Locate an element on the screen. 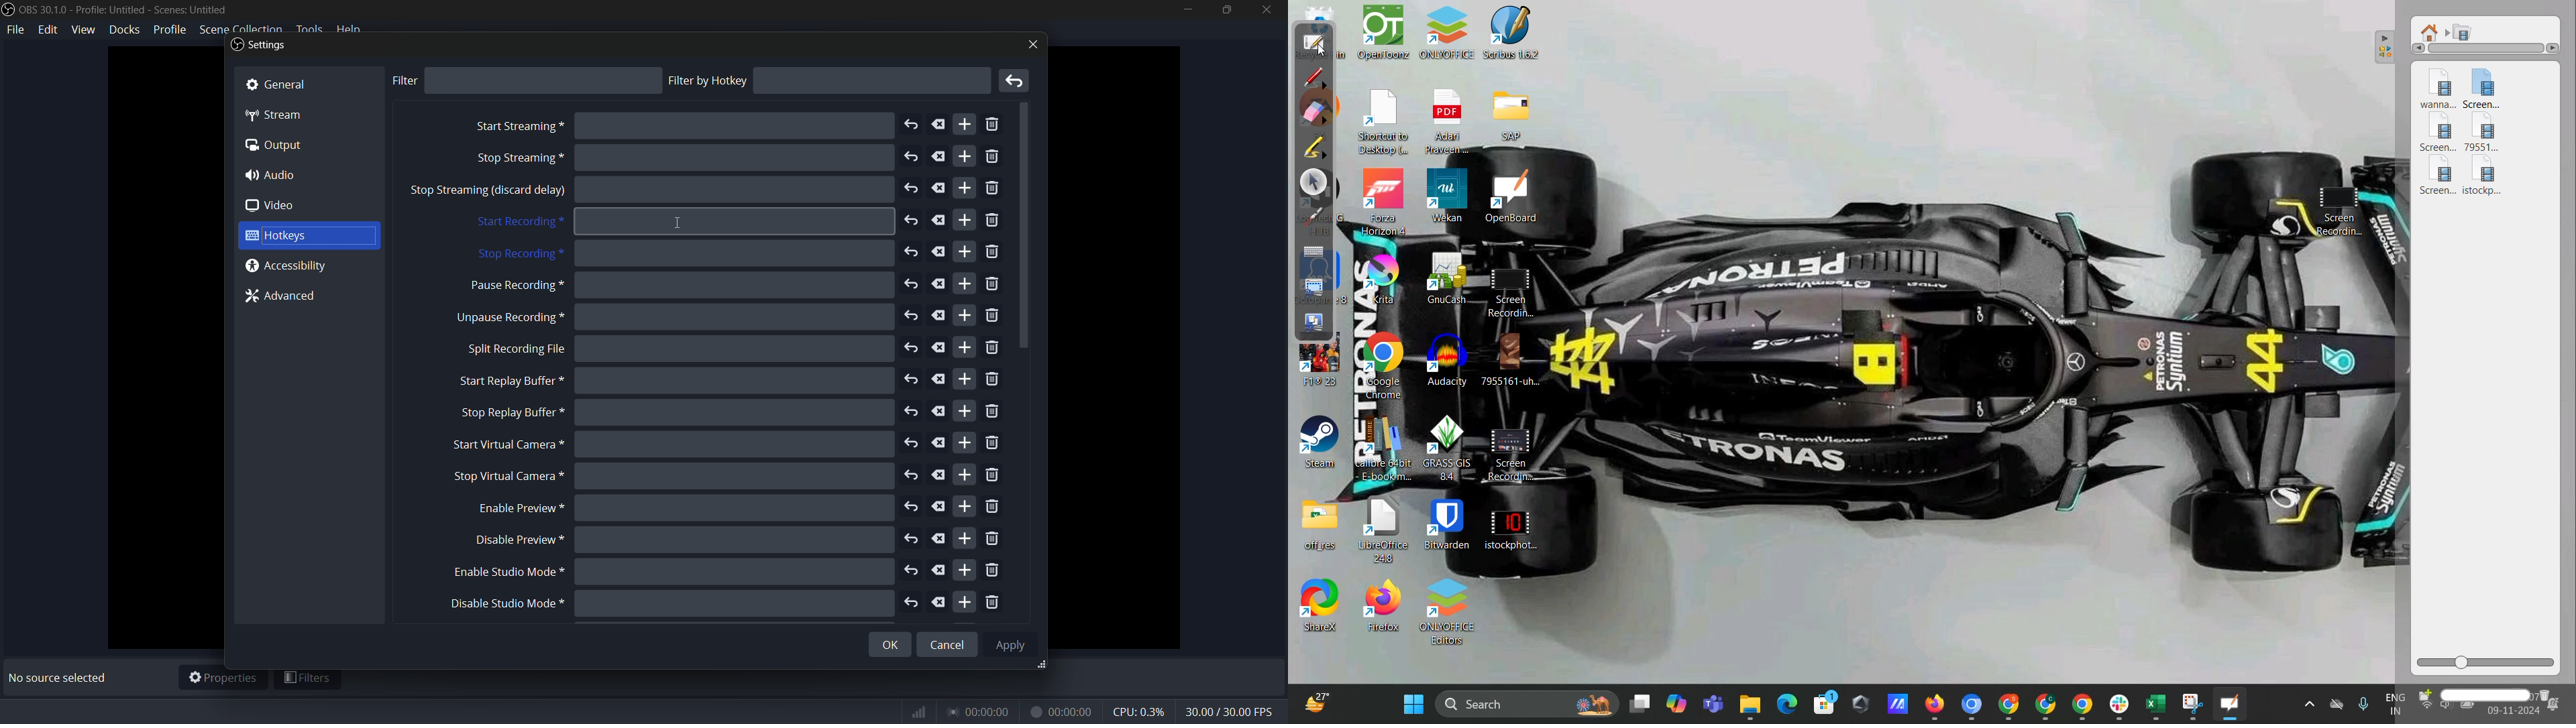 The height and width of the screenshot is (728, 2576). cpu usage is located at coordinates (1140, 711).